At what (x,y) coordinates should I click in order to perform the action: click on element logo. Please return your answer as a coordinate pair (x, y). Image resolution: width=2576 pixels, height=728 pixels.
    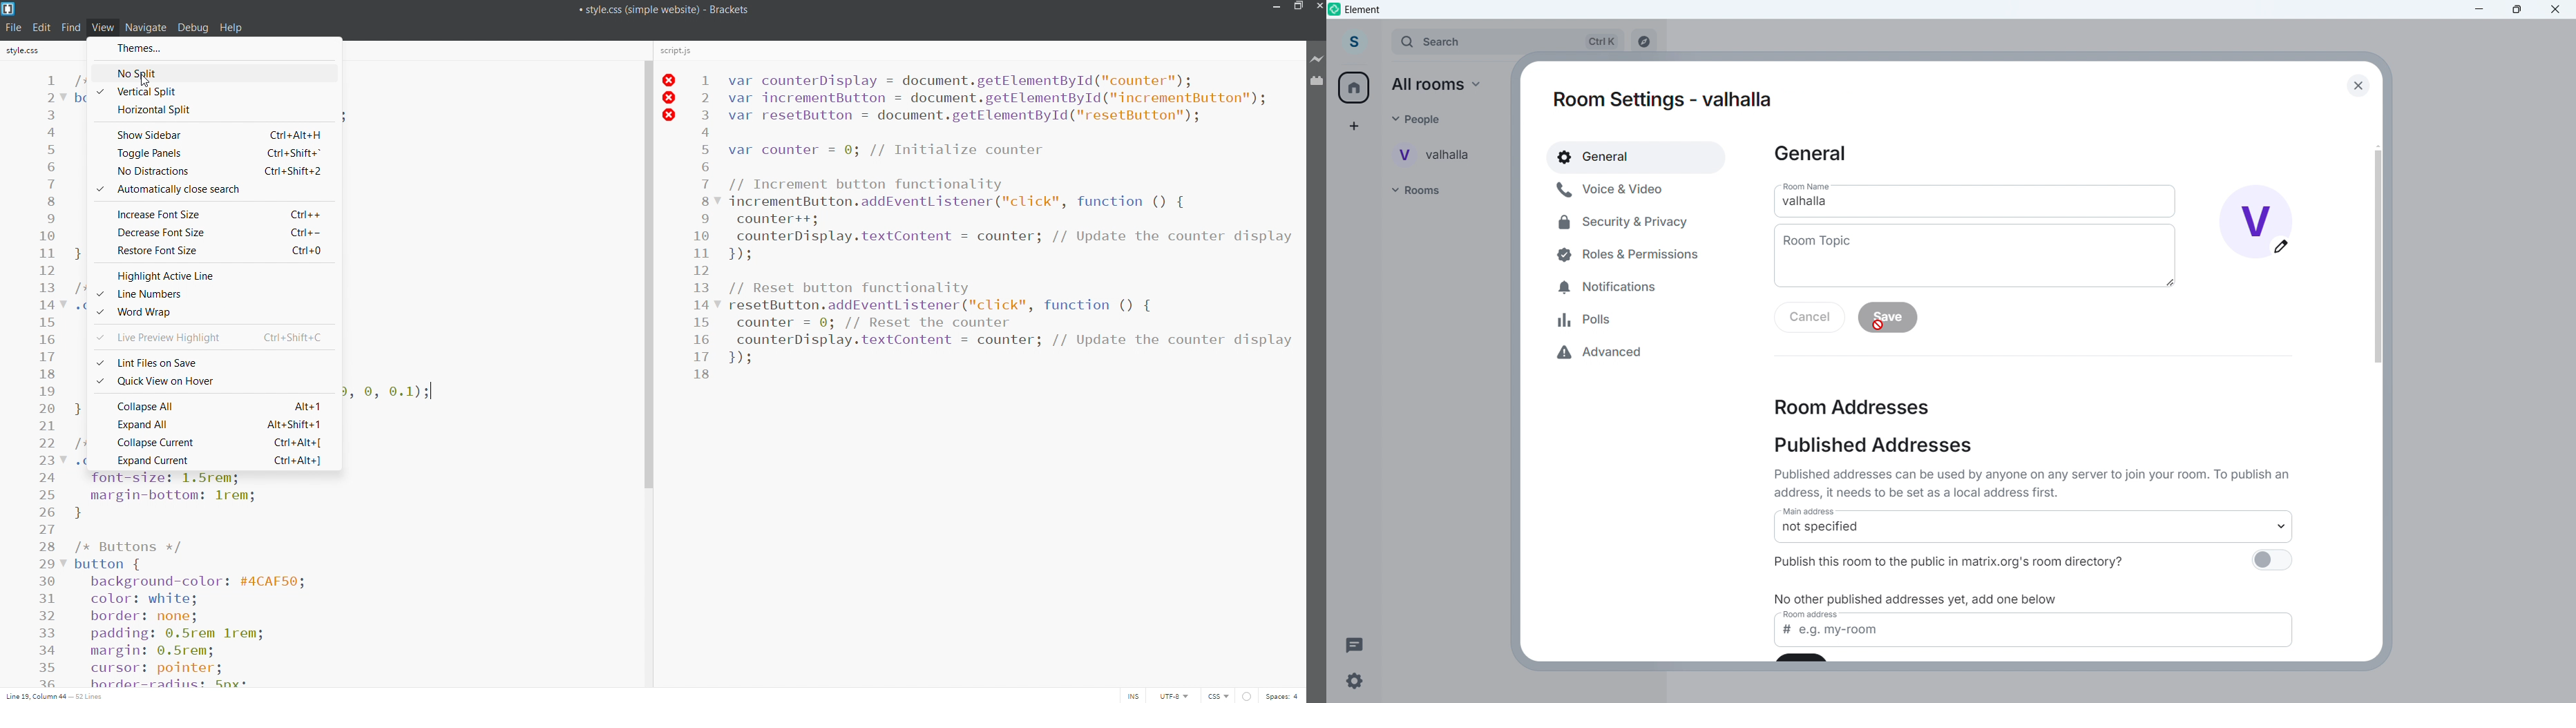
    Looking at the image, I should click on (1335, 8).